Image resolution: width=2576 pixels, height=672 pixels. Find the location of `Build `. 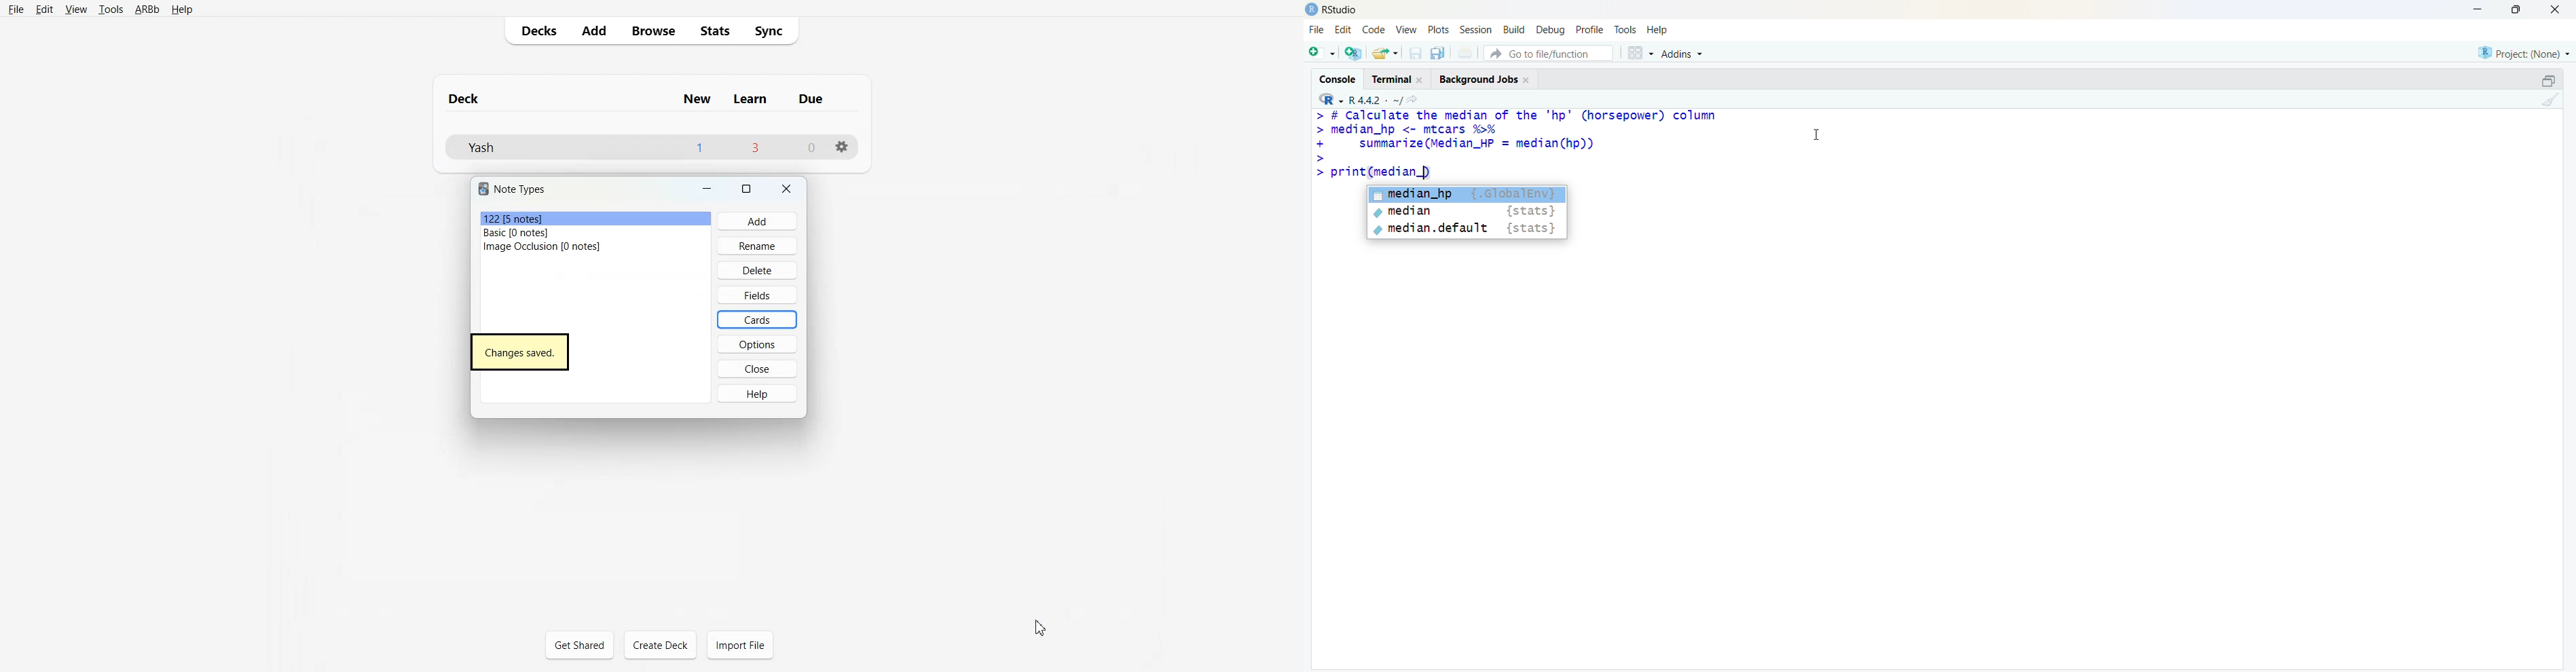

Build  is located at coordinates (1516, 30).